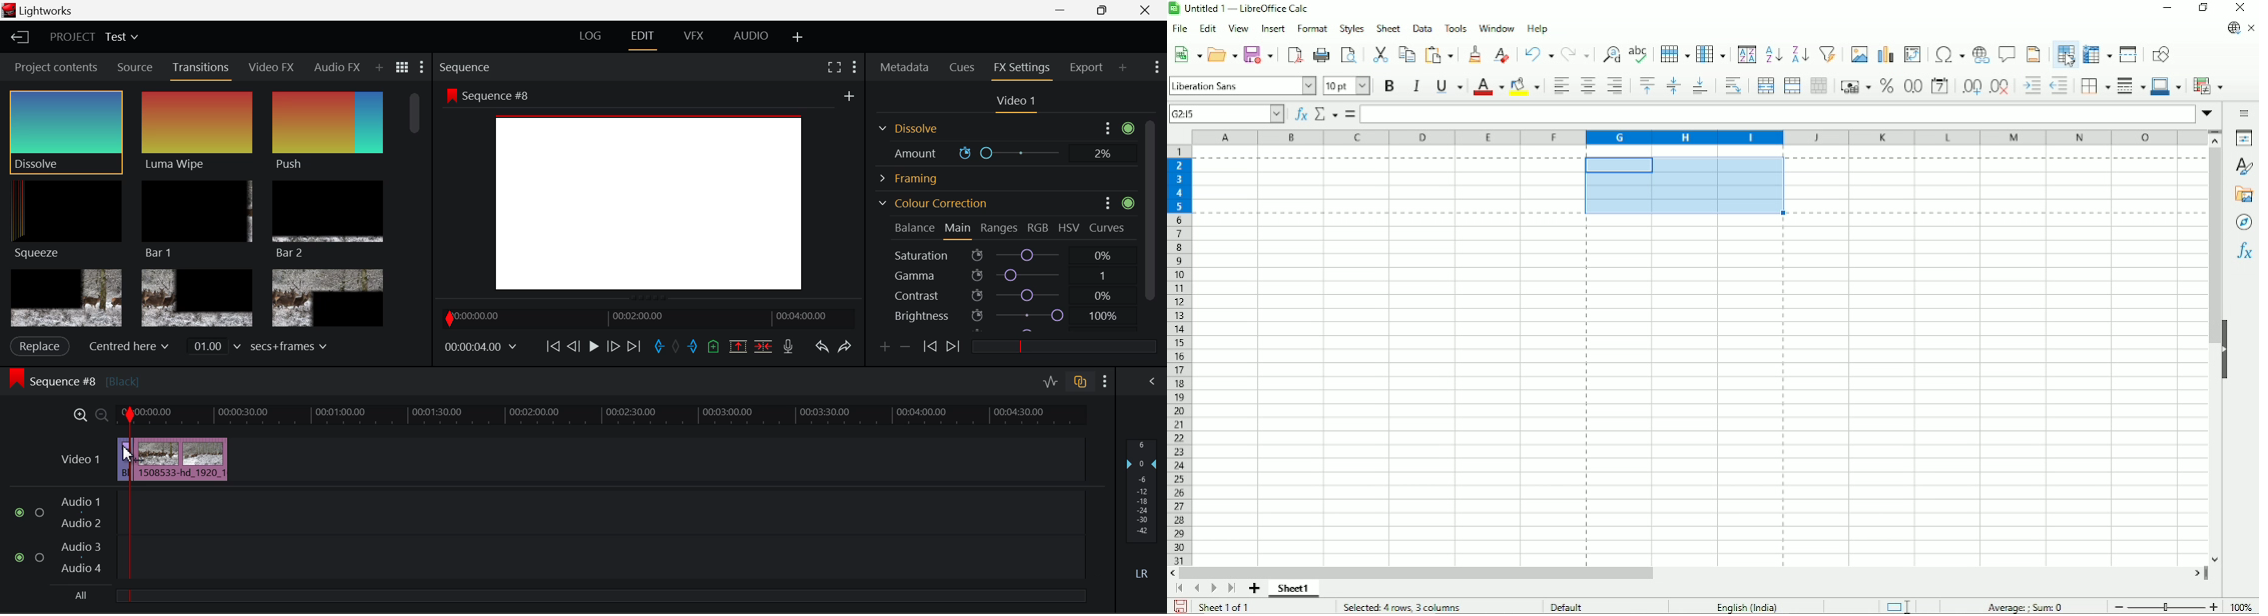 This screenshot has height=616, width=2268. What do you see at coordinates (1153, 210) in the screenshot?
I see `Vertical scroll` at bounding box center [1153, 210].